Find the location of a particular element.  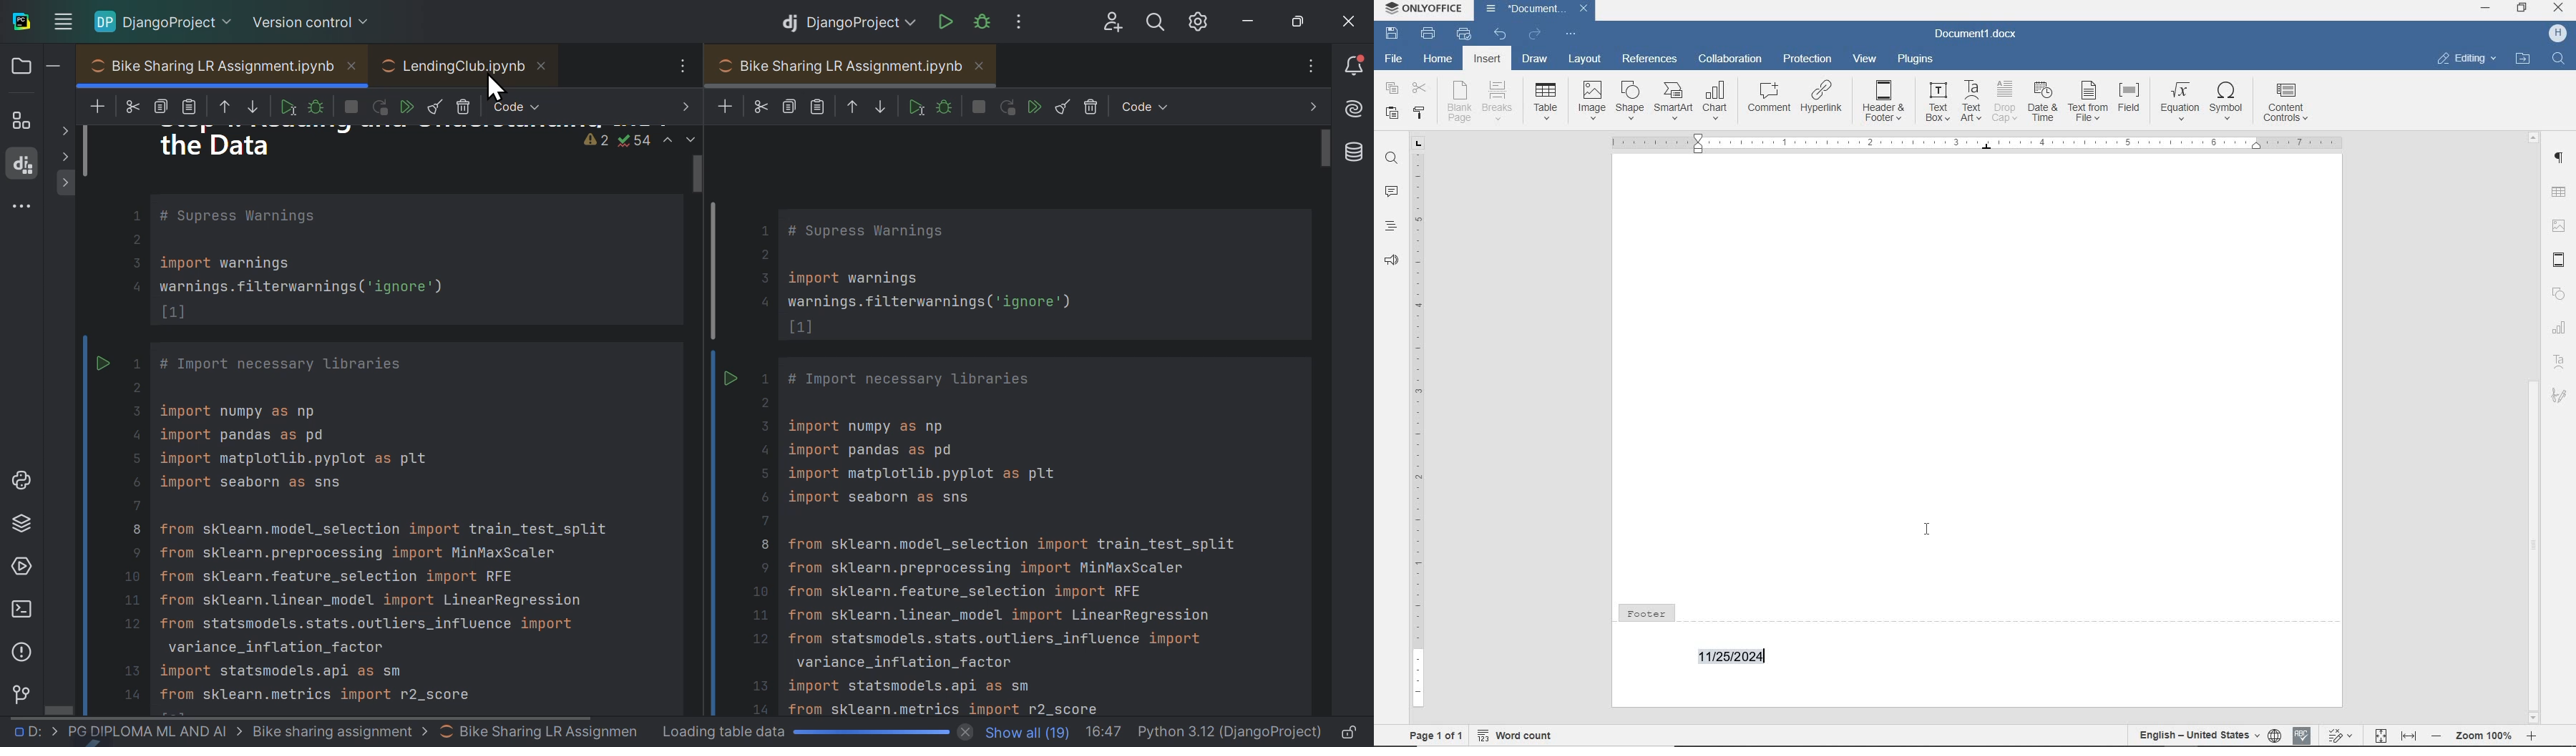

paragraph settings is located at coordinates (2561, 160).